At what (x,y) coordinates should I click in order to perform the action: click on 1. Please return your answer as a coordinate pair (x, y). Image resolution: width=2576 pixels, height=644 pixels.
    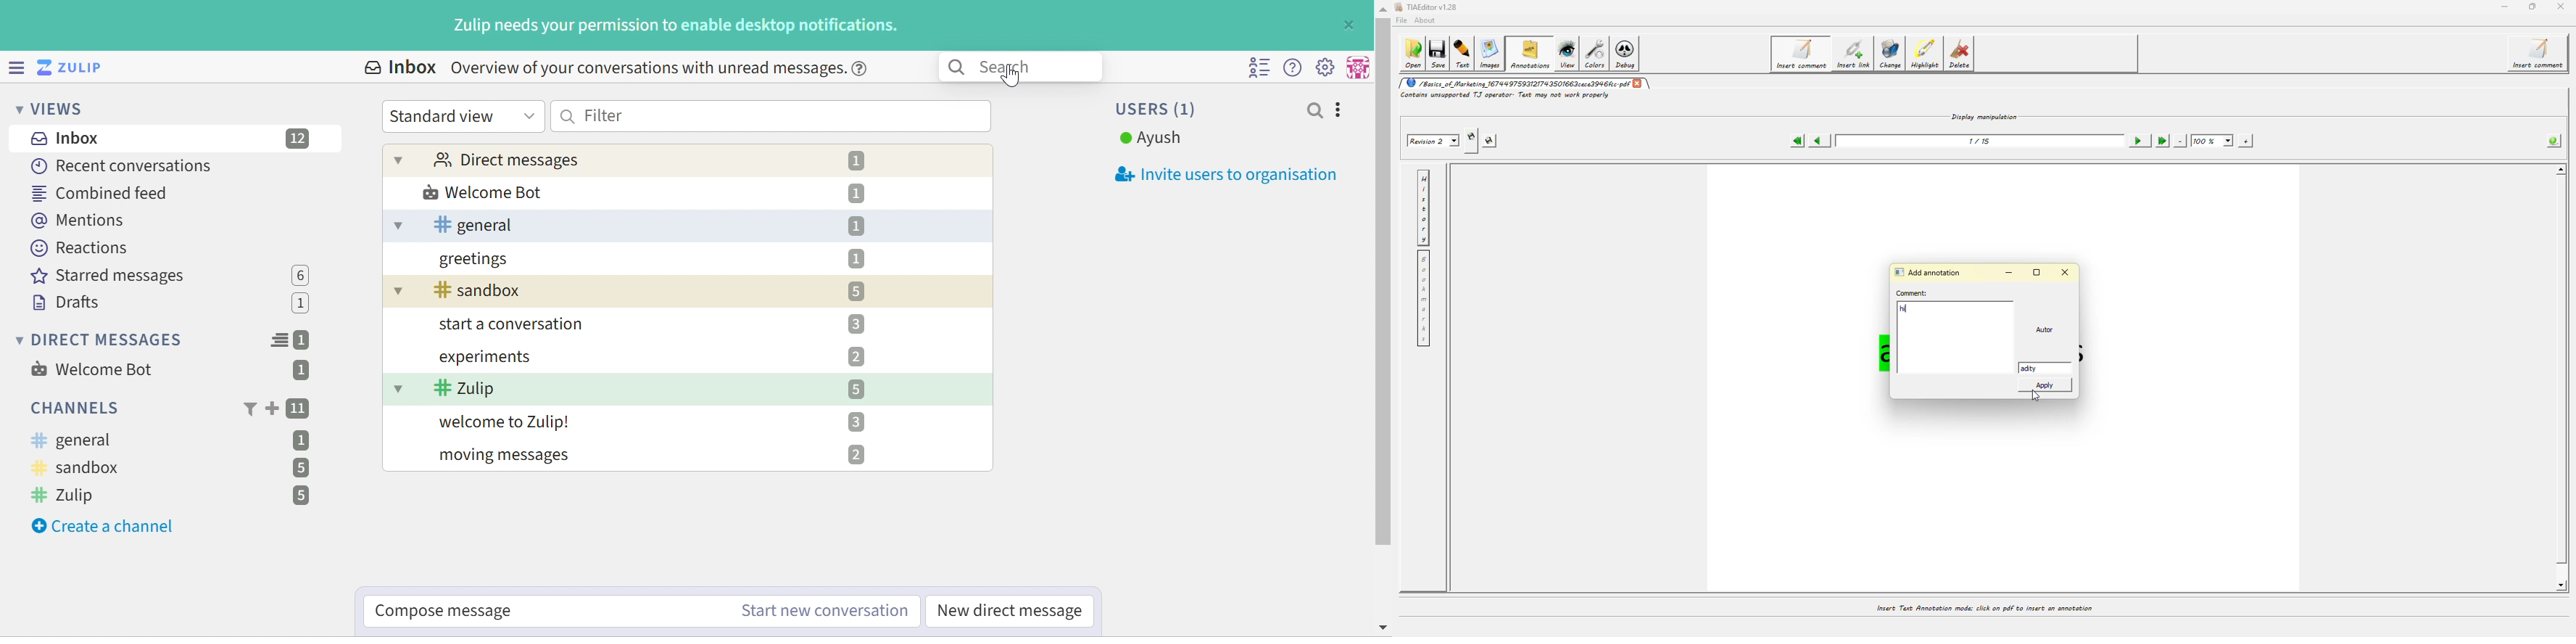
    Looking at the image, I should click on (857, 226).